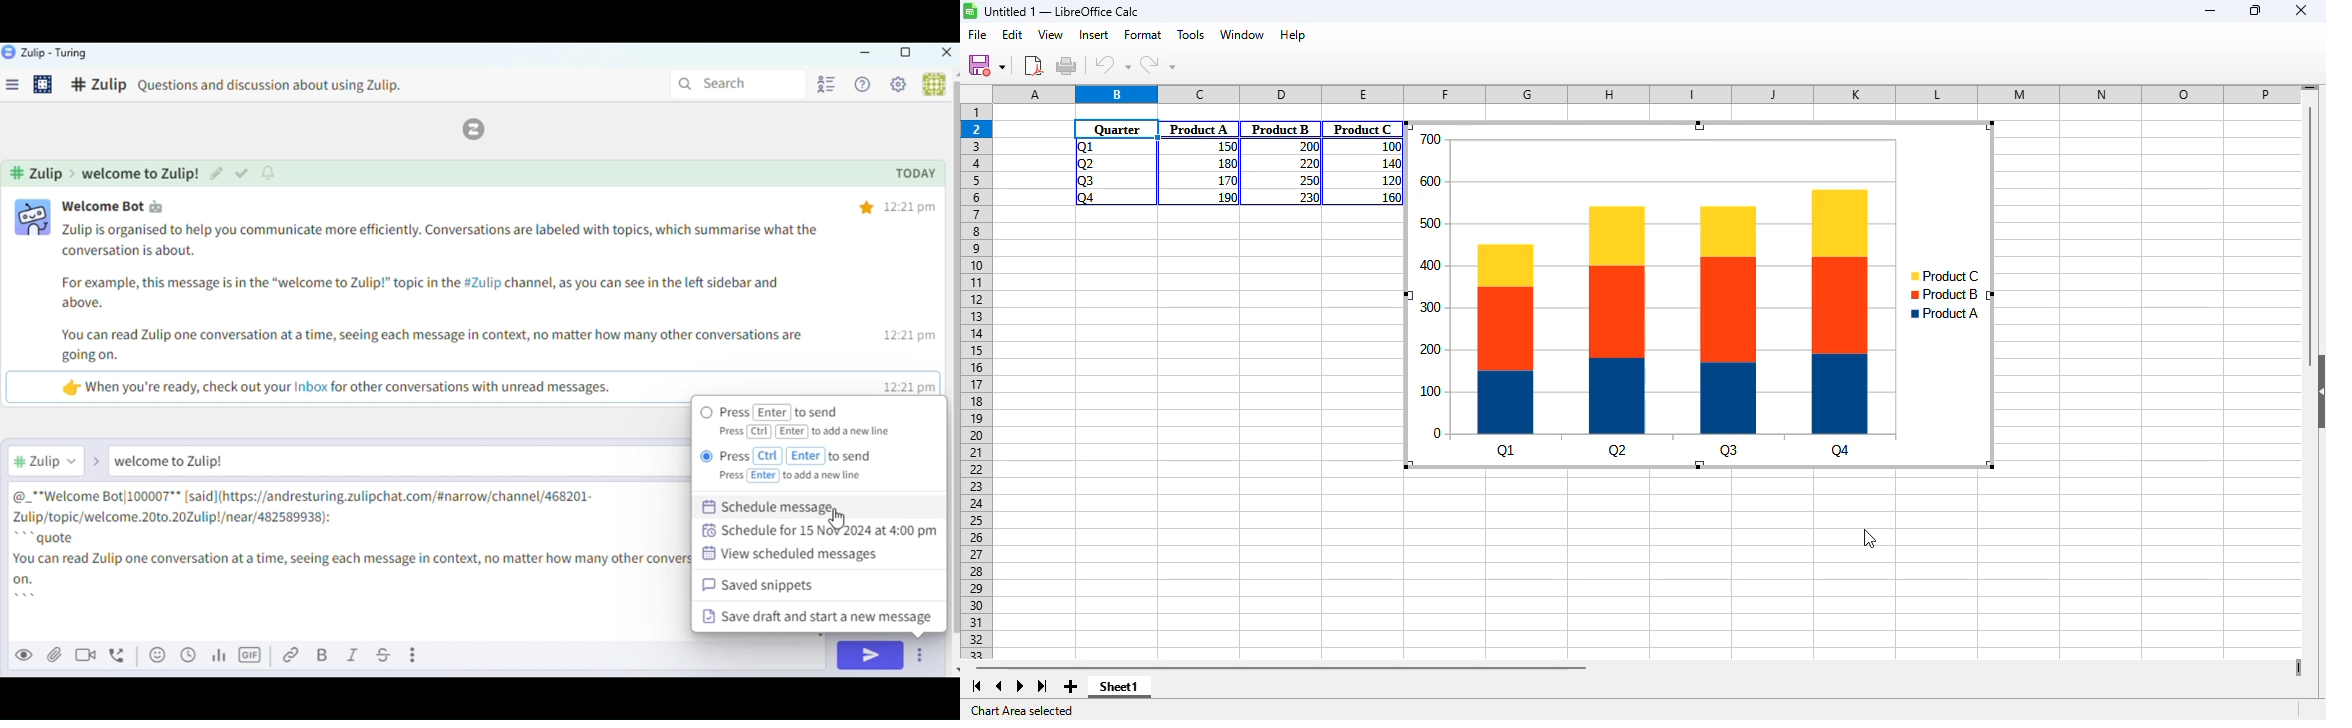  I want to click on sheet1, so click(1119, 687).